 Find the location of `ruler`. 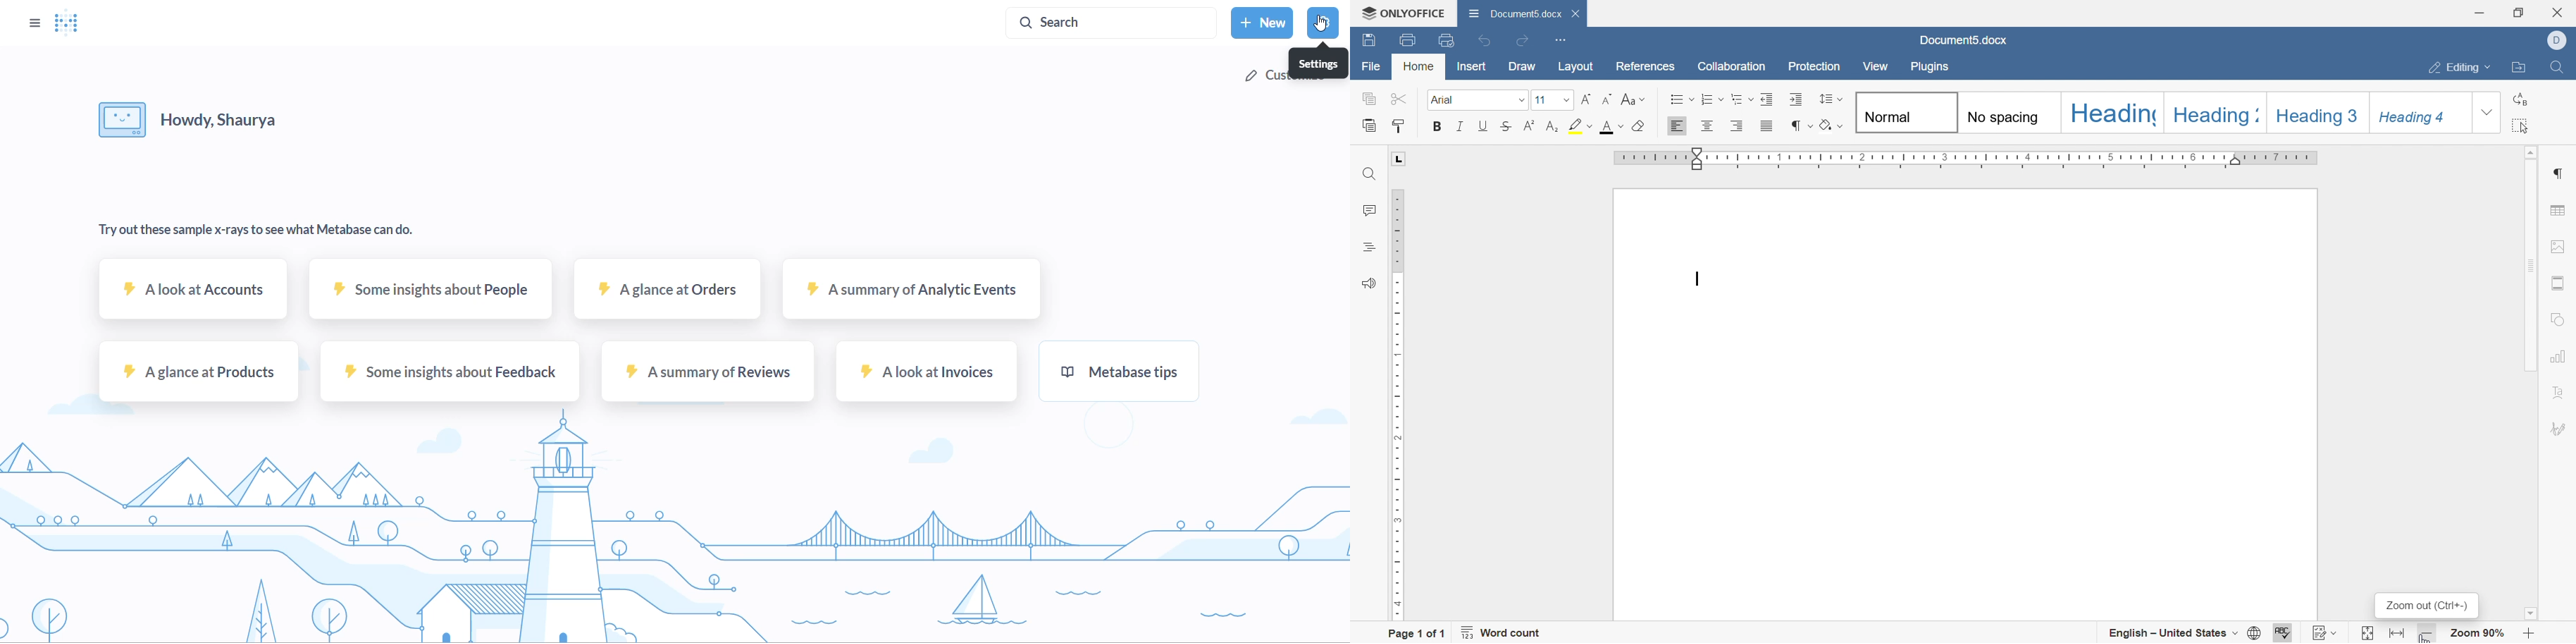

ruler is located at coordinates (1964, 157).